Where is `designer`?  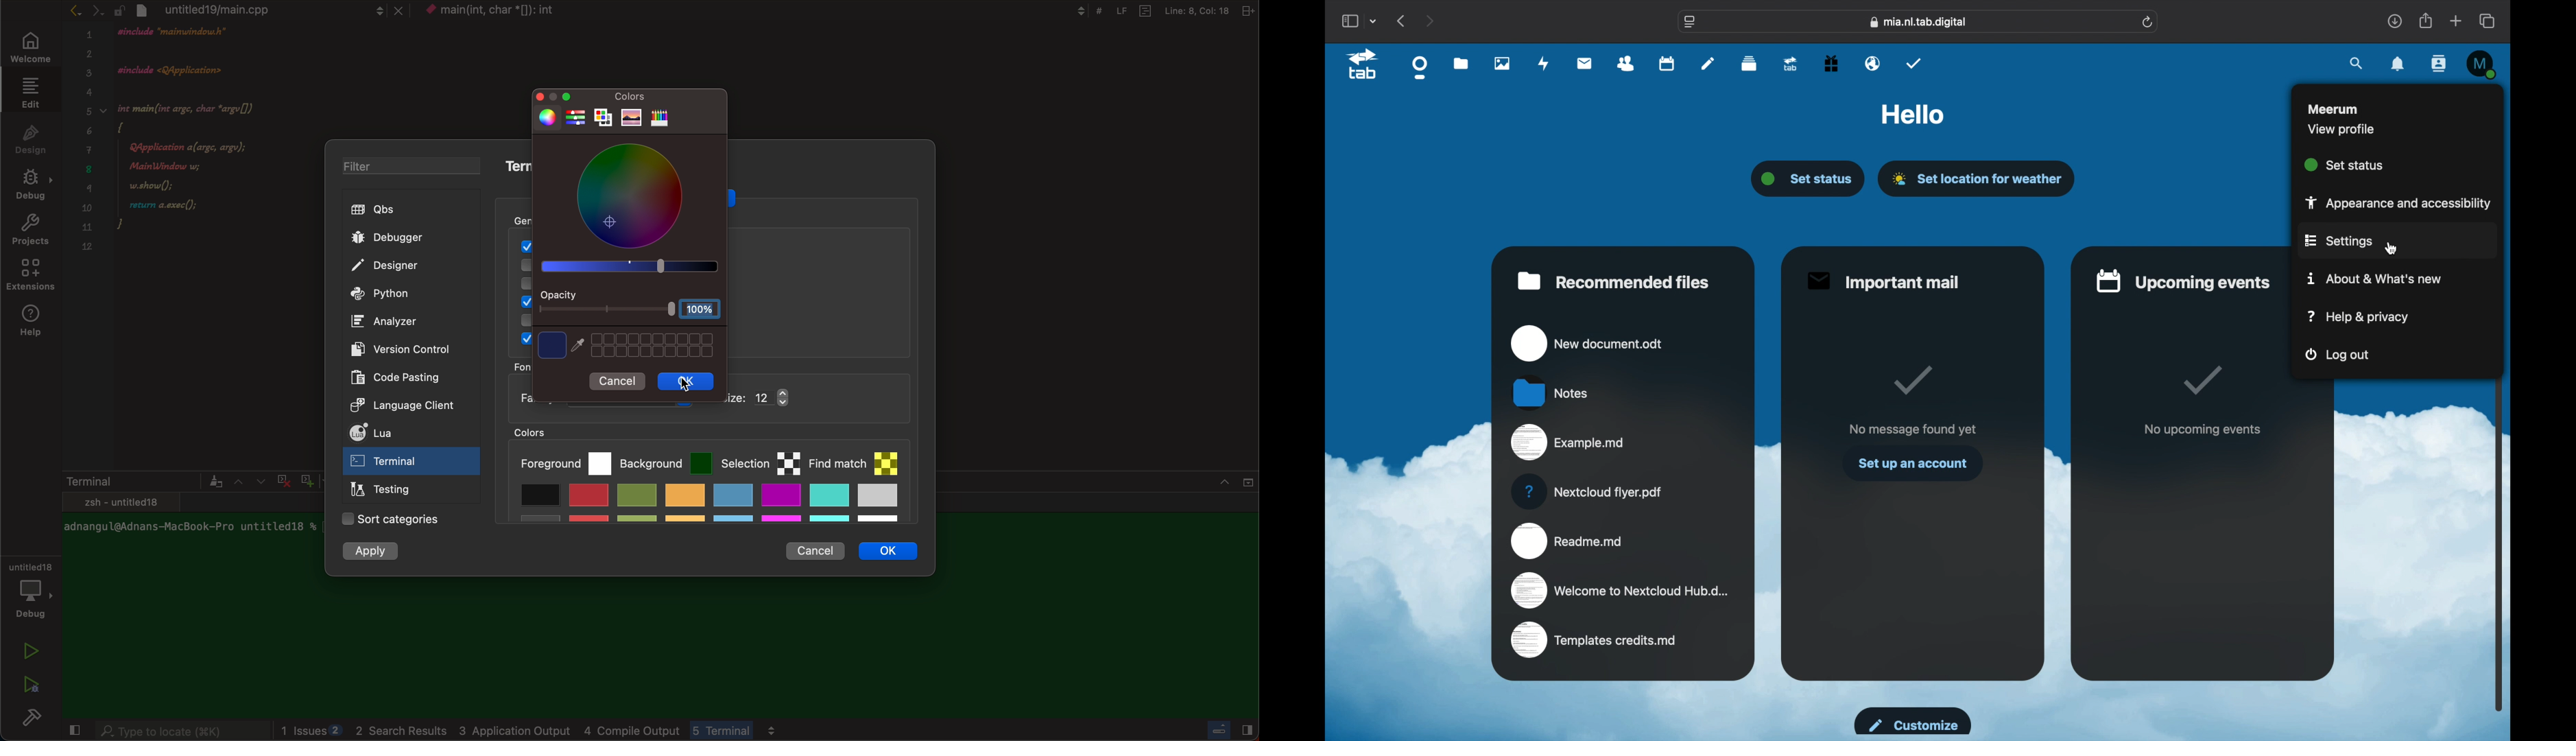
designer is located at coordinates (402, 266).